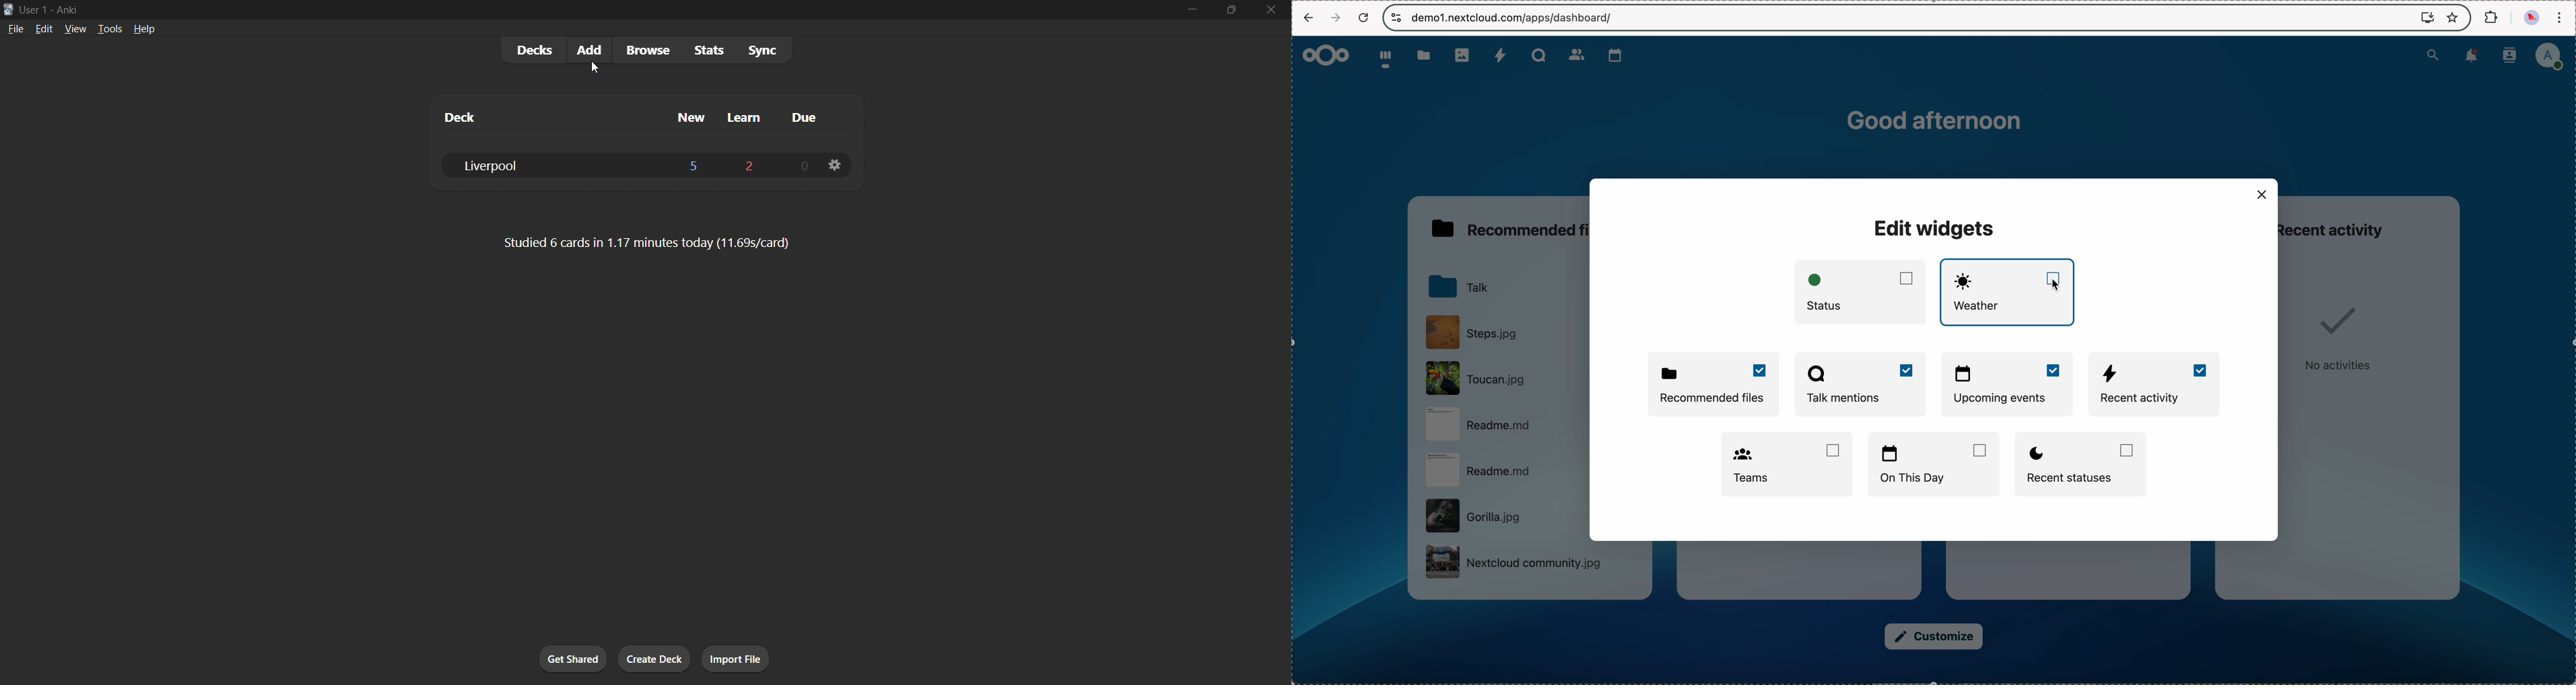 The width and height of the screenshot is (2576, 700). Describe the element at coordinates (708, 51) in the screenshot. I see `stats` at that location.